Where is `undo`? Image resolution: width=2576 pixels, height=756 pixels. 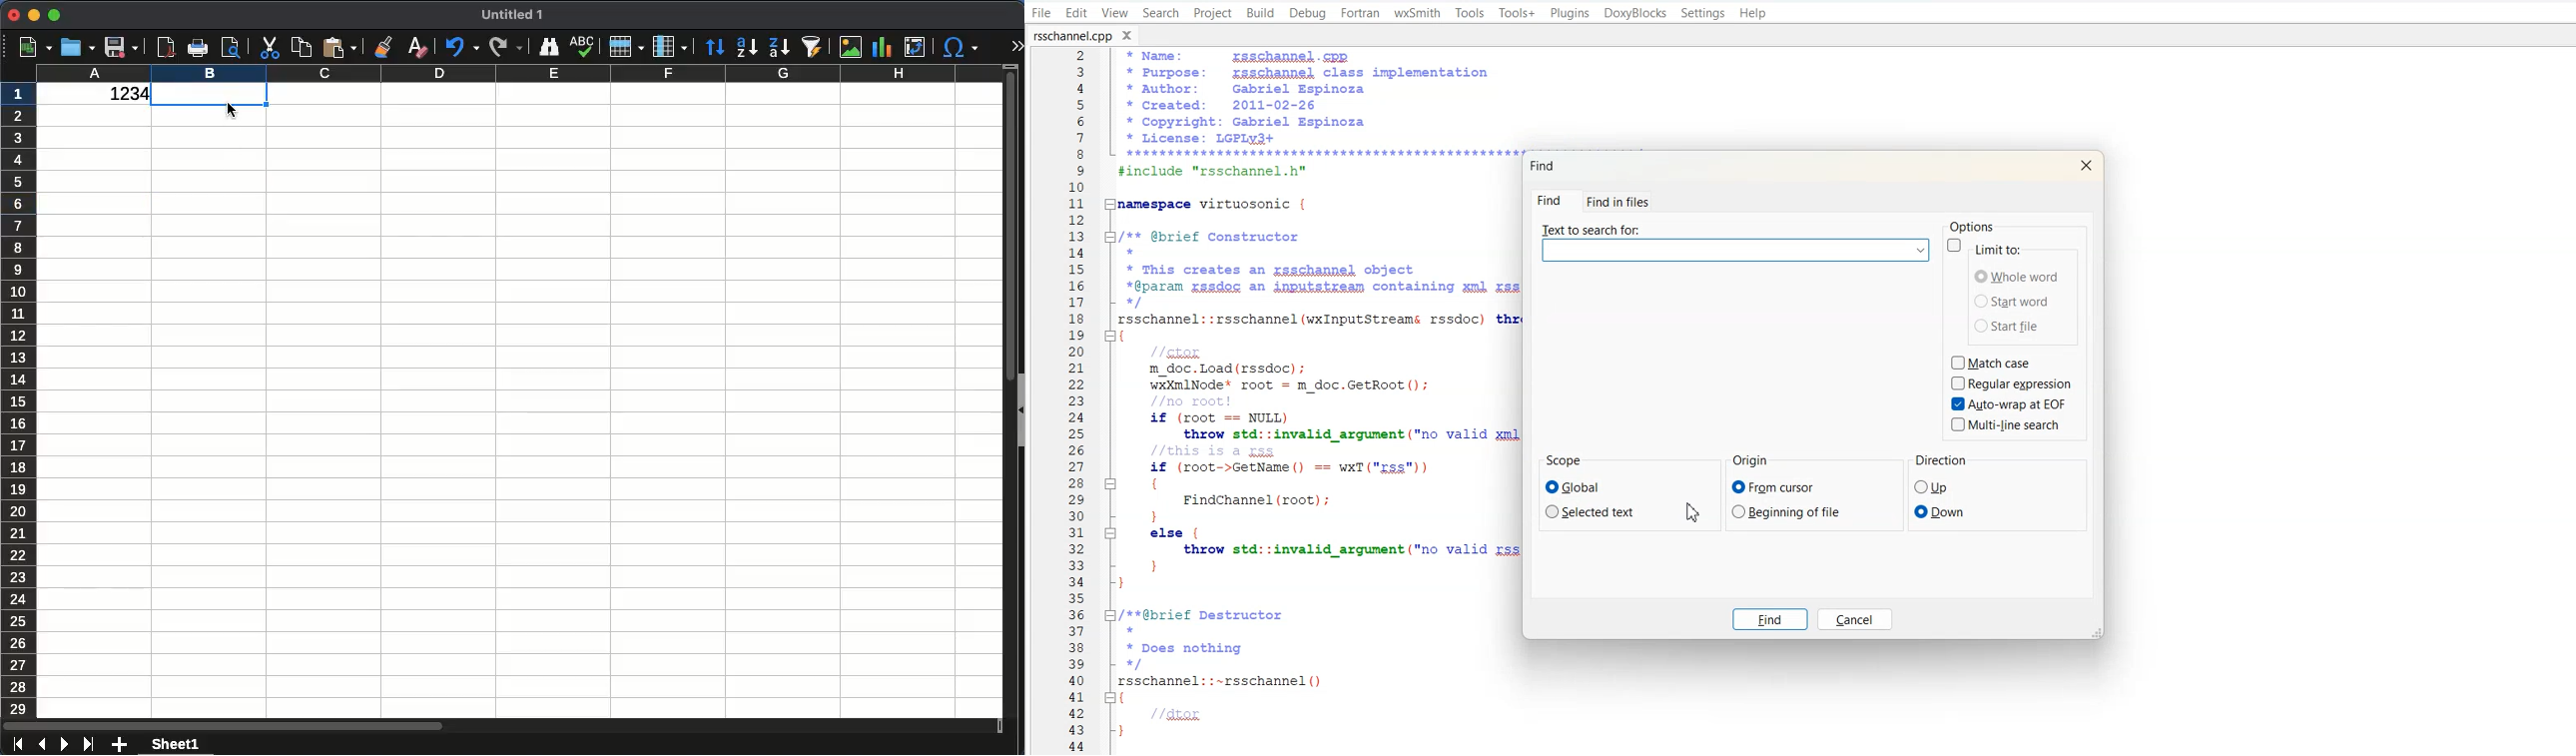 undo is located at coordinates (461, 48).